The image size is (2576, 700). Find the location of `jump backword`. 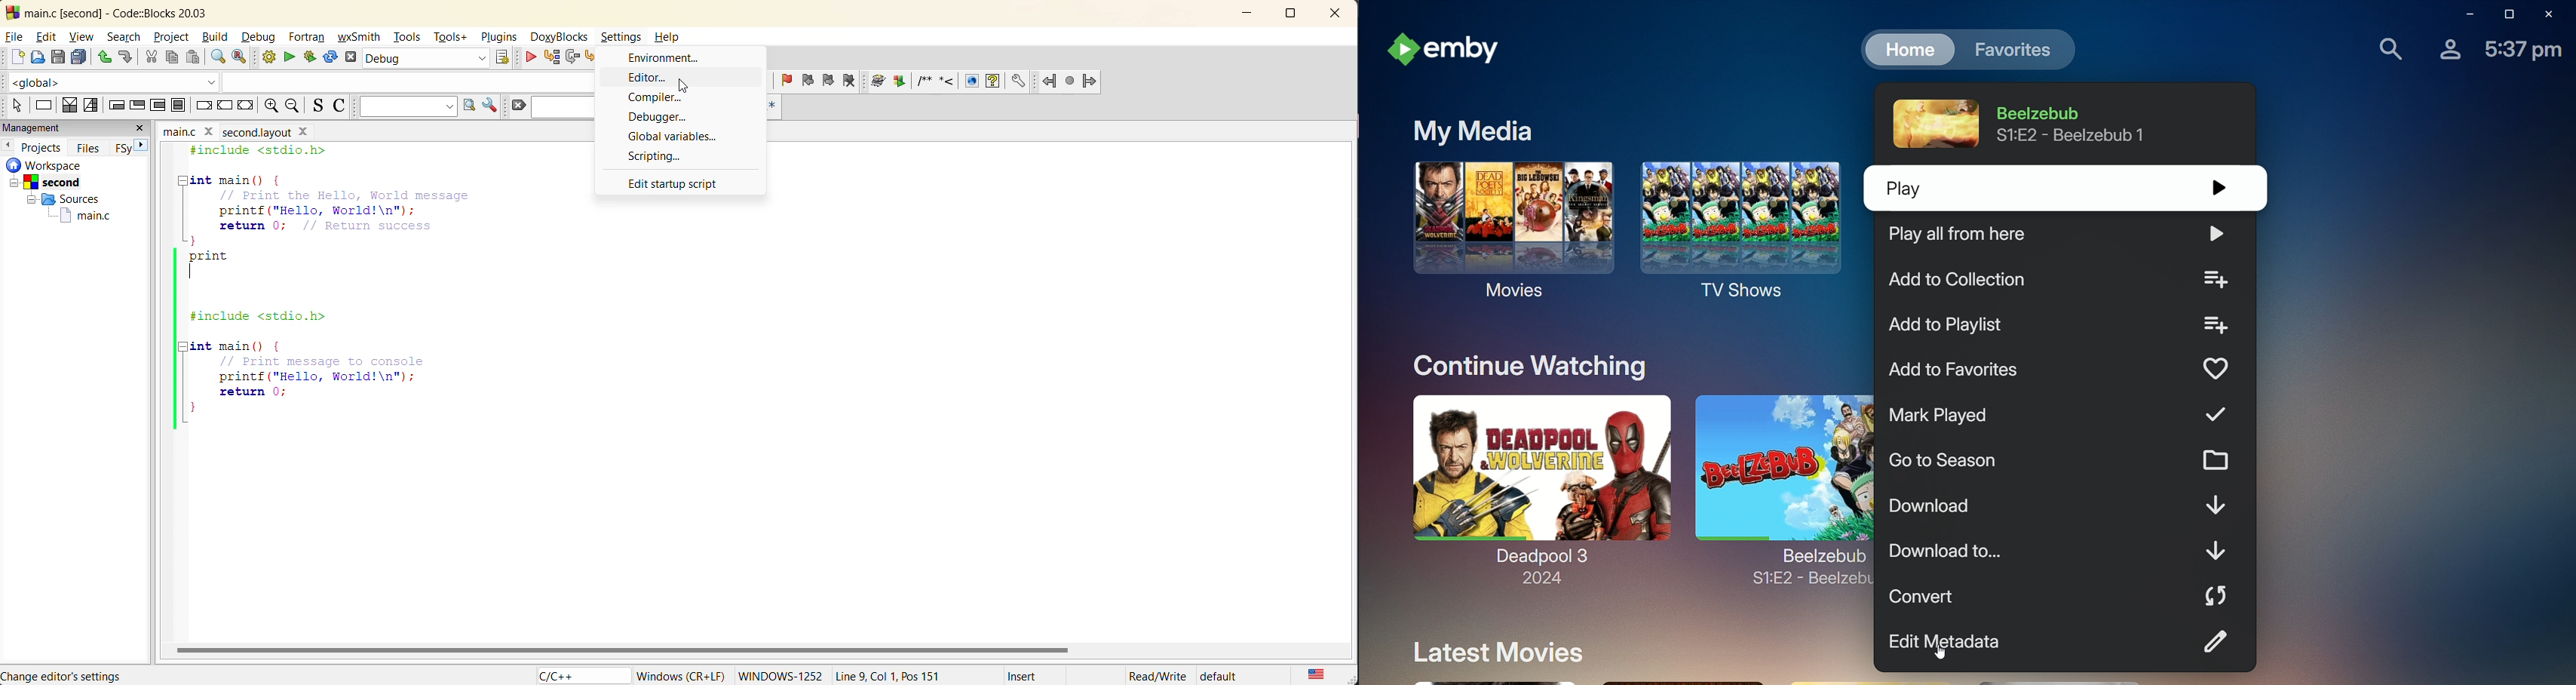

jump backword is located at coordinates (1050, 81).